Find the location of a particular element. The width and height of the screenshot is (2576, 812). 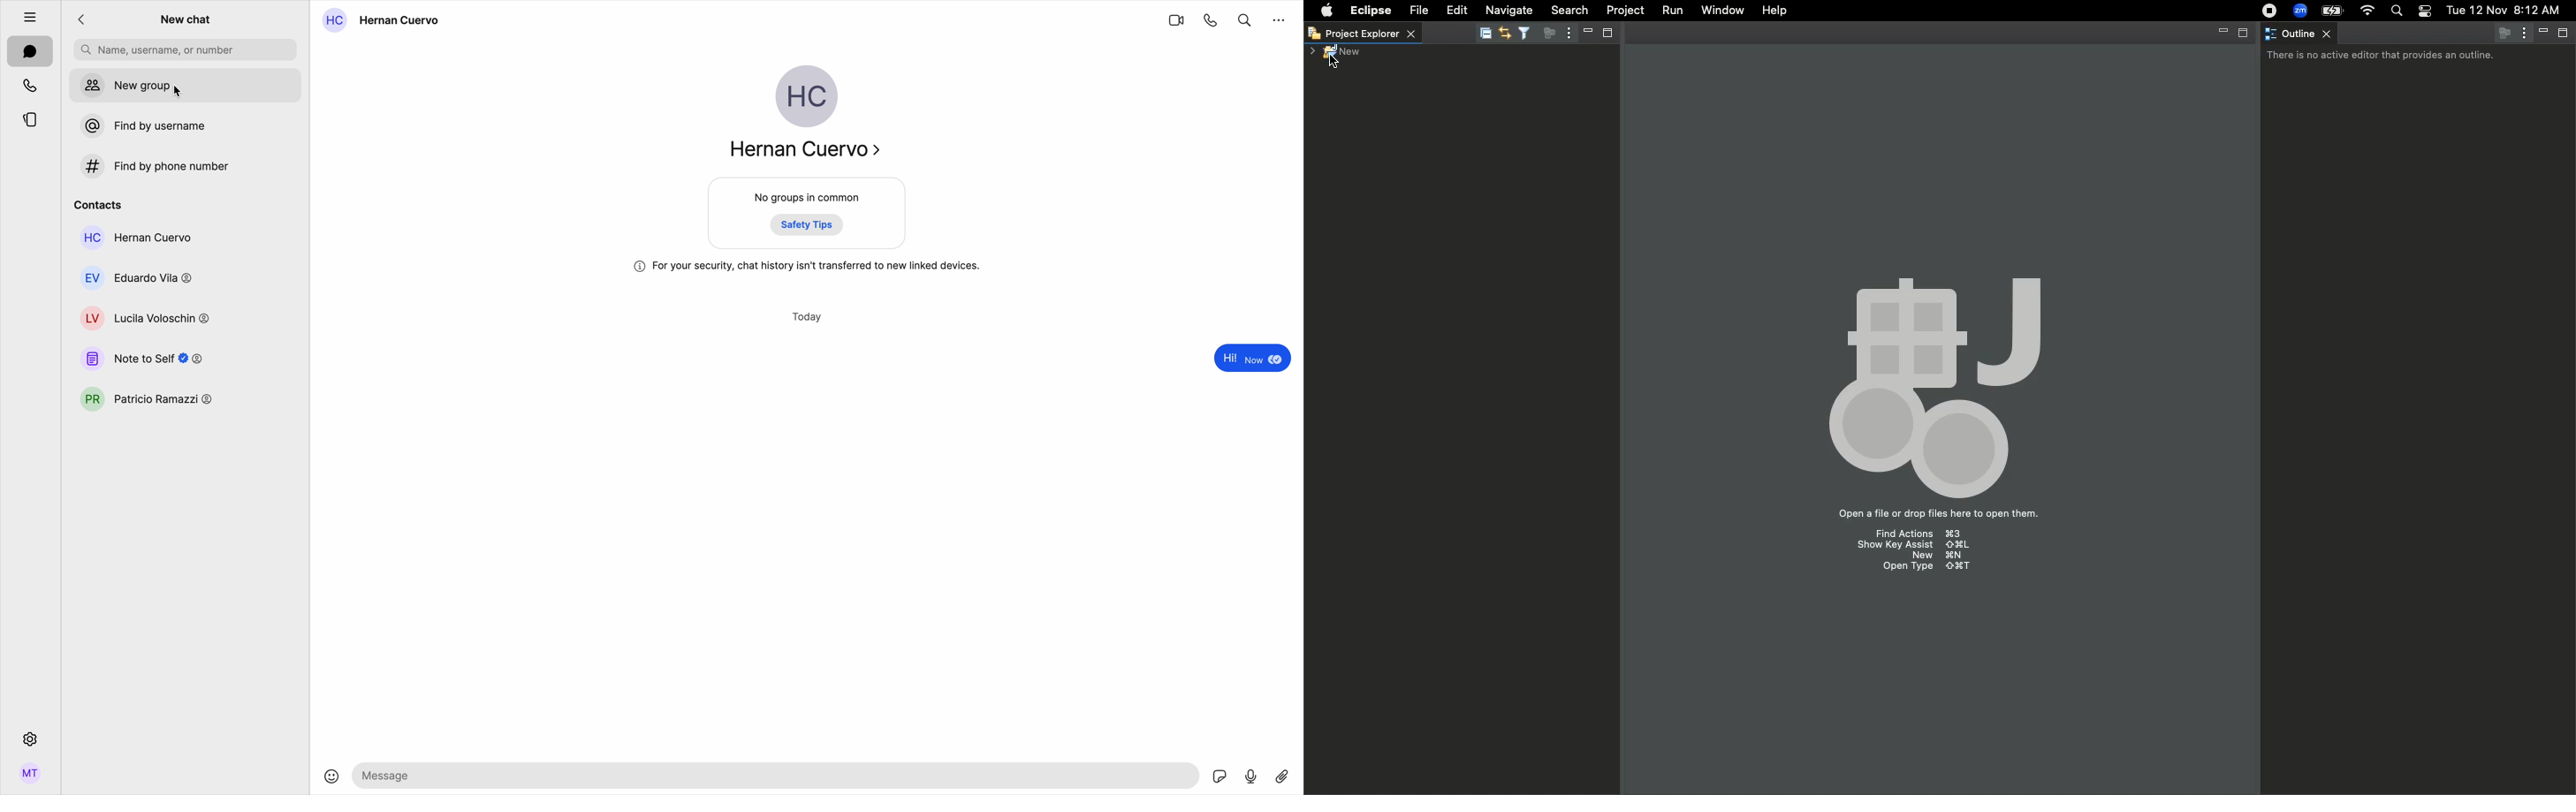

attach file is located at coordinates (1285, 775).